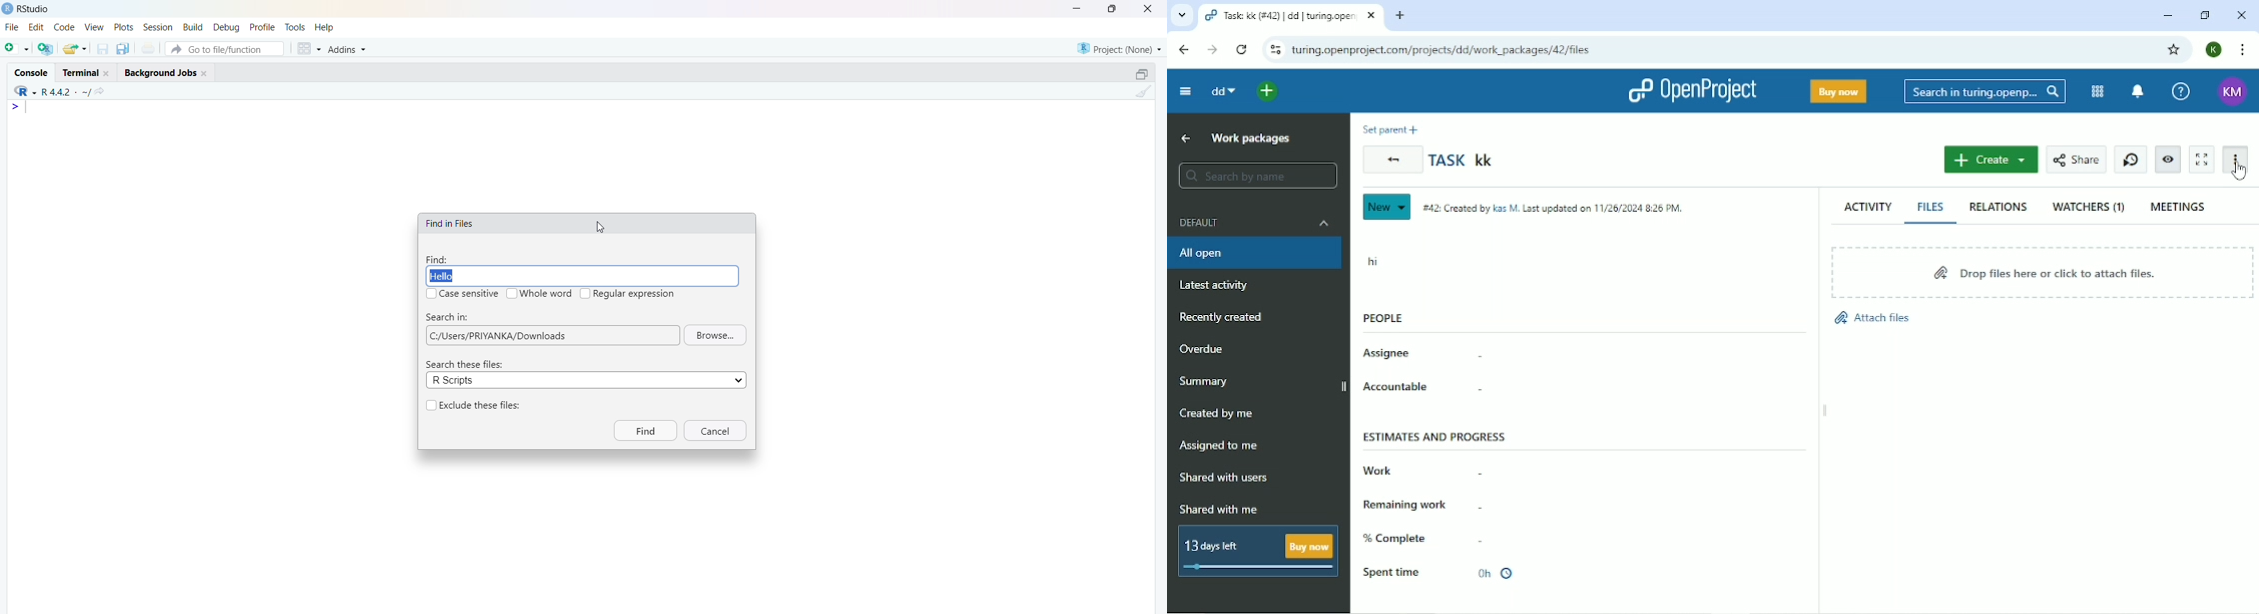  Describe the element at coordinates (108, 74) in the screenshot. I see `close` at that location.